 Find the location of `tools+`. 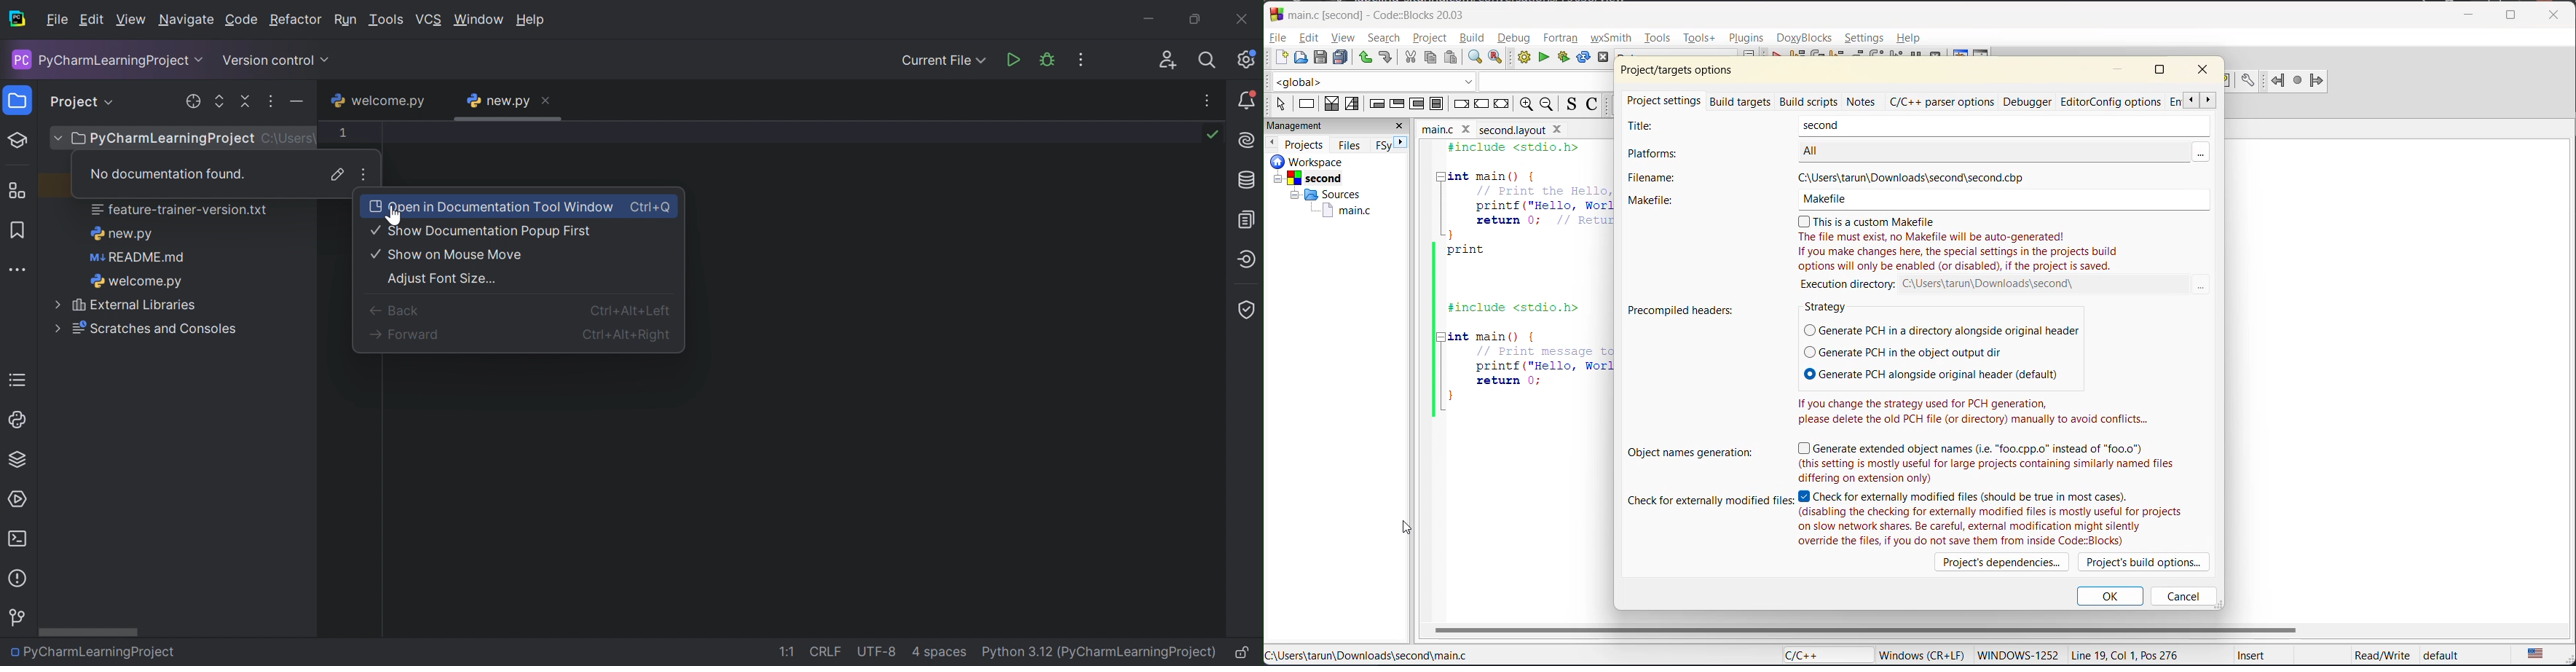

tools+ is located at coordinates (1702, 40).